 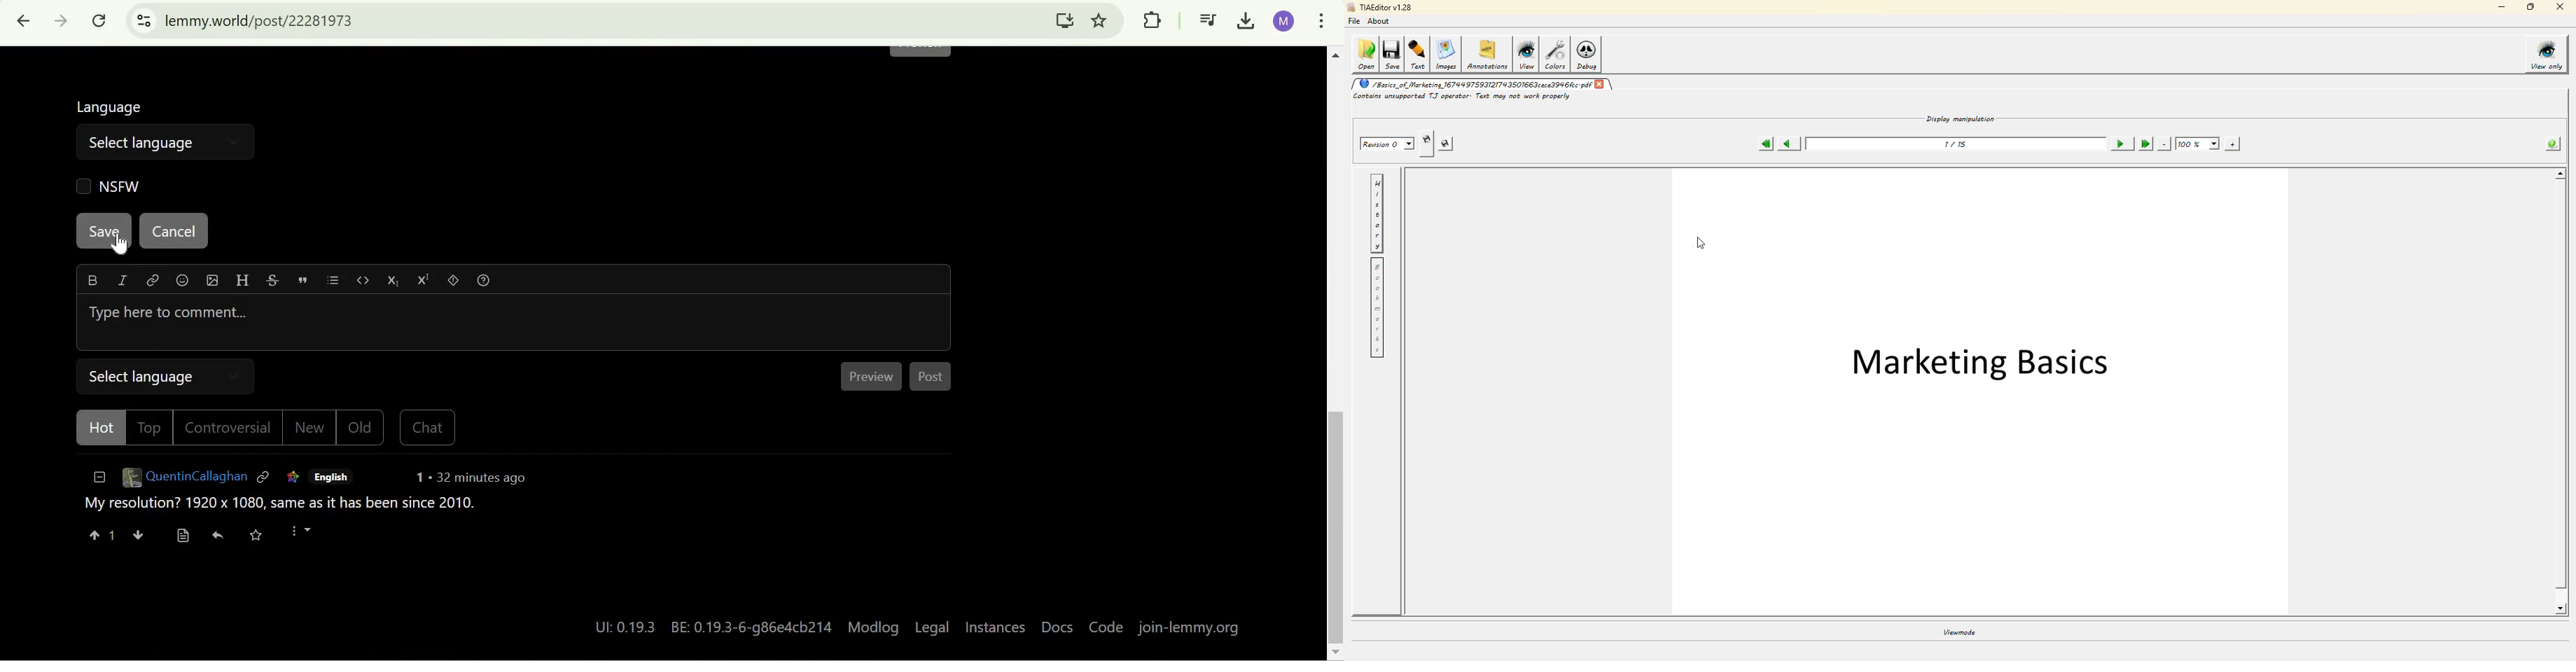 What do you see at coordinates (396, 281) in the screenshot?
I see `subscript` at bounding box center [396, 281].